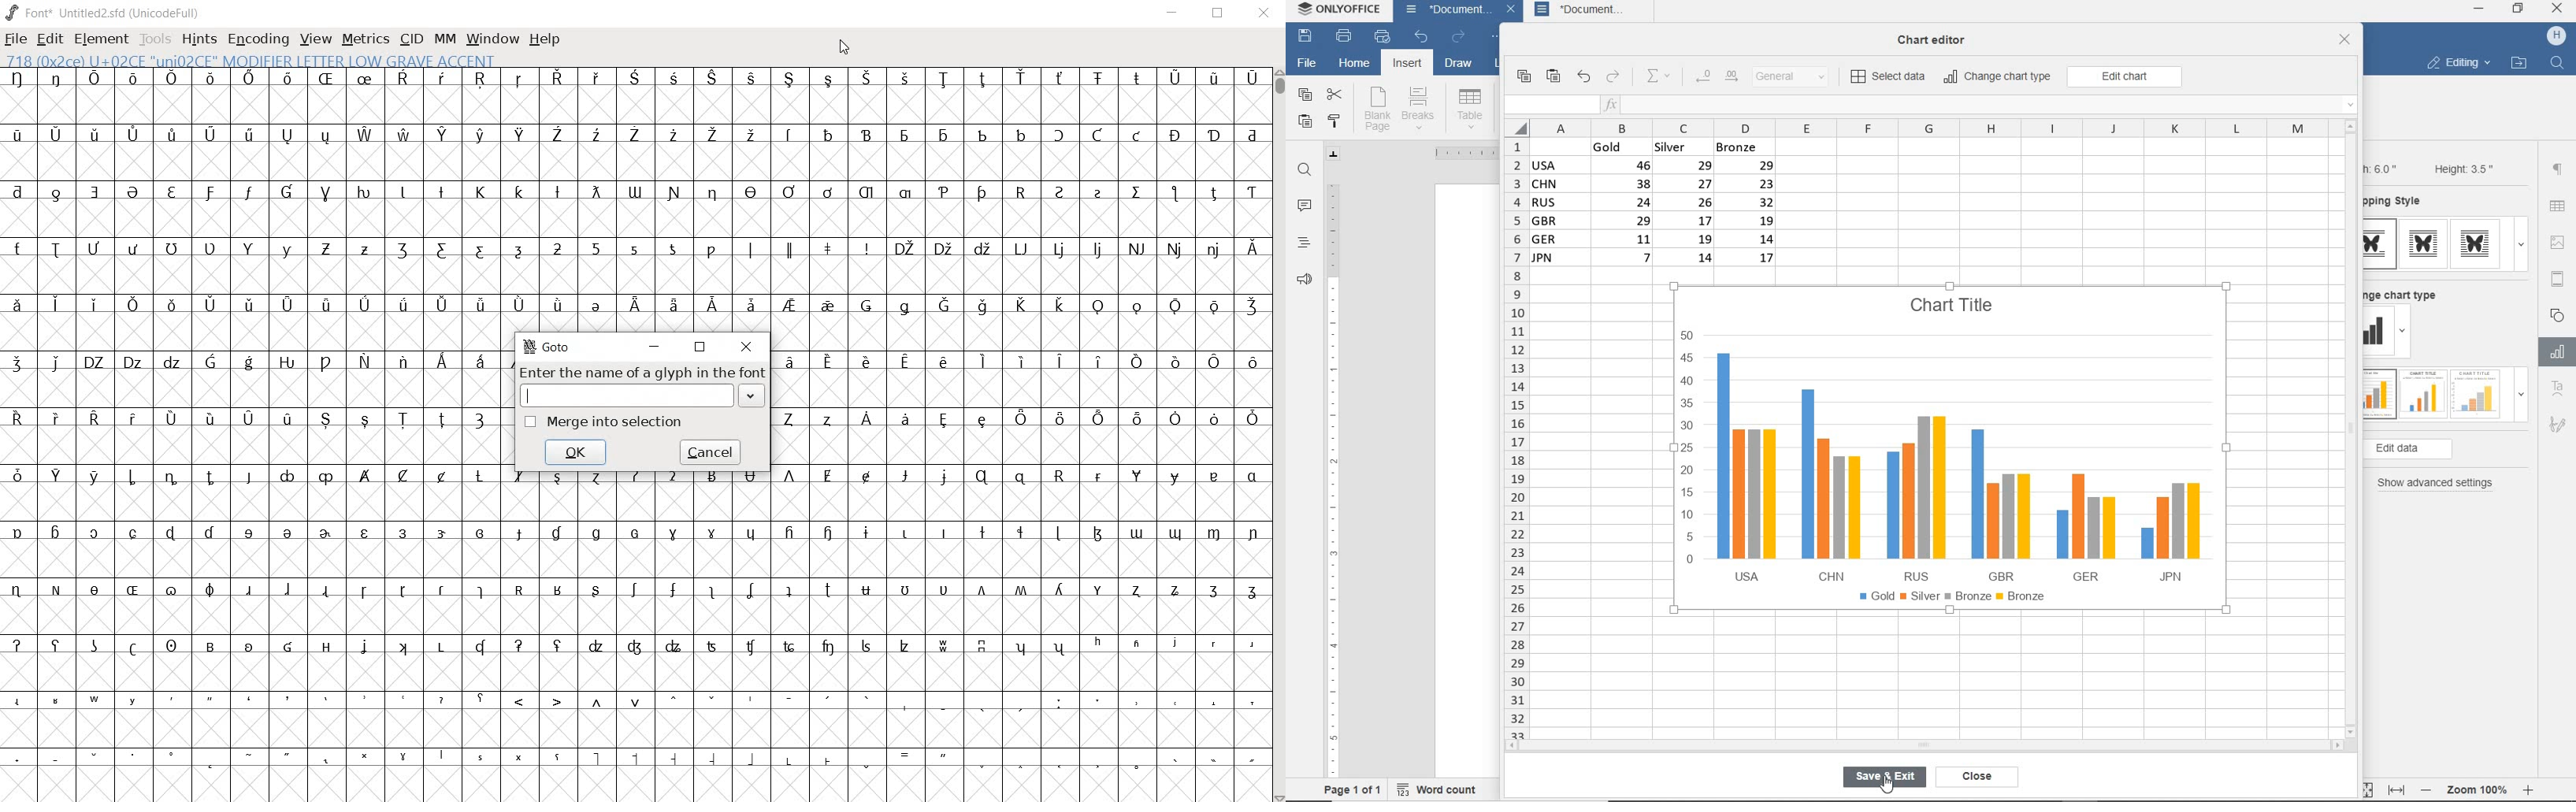  I want to click on insert, so click(1405, 65).